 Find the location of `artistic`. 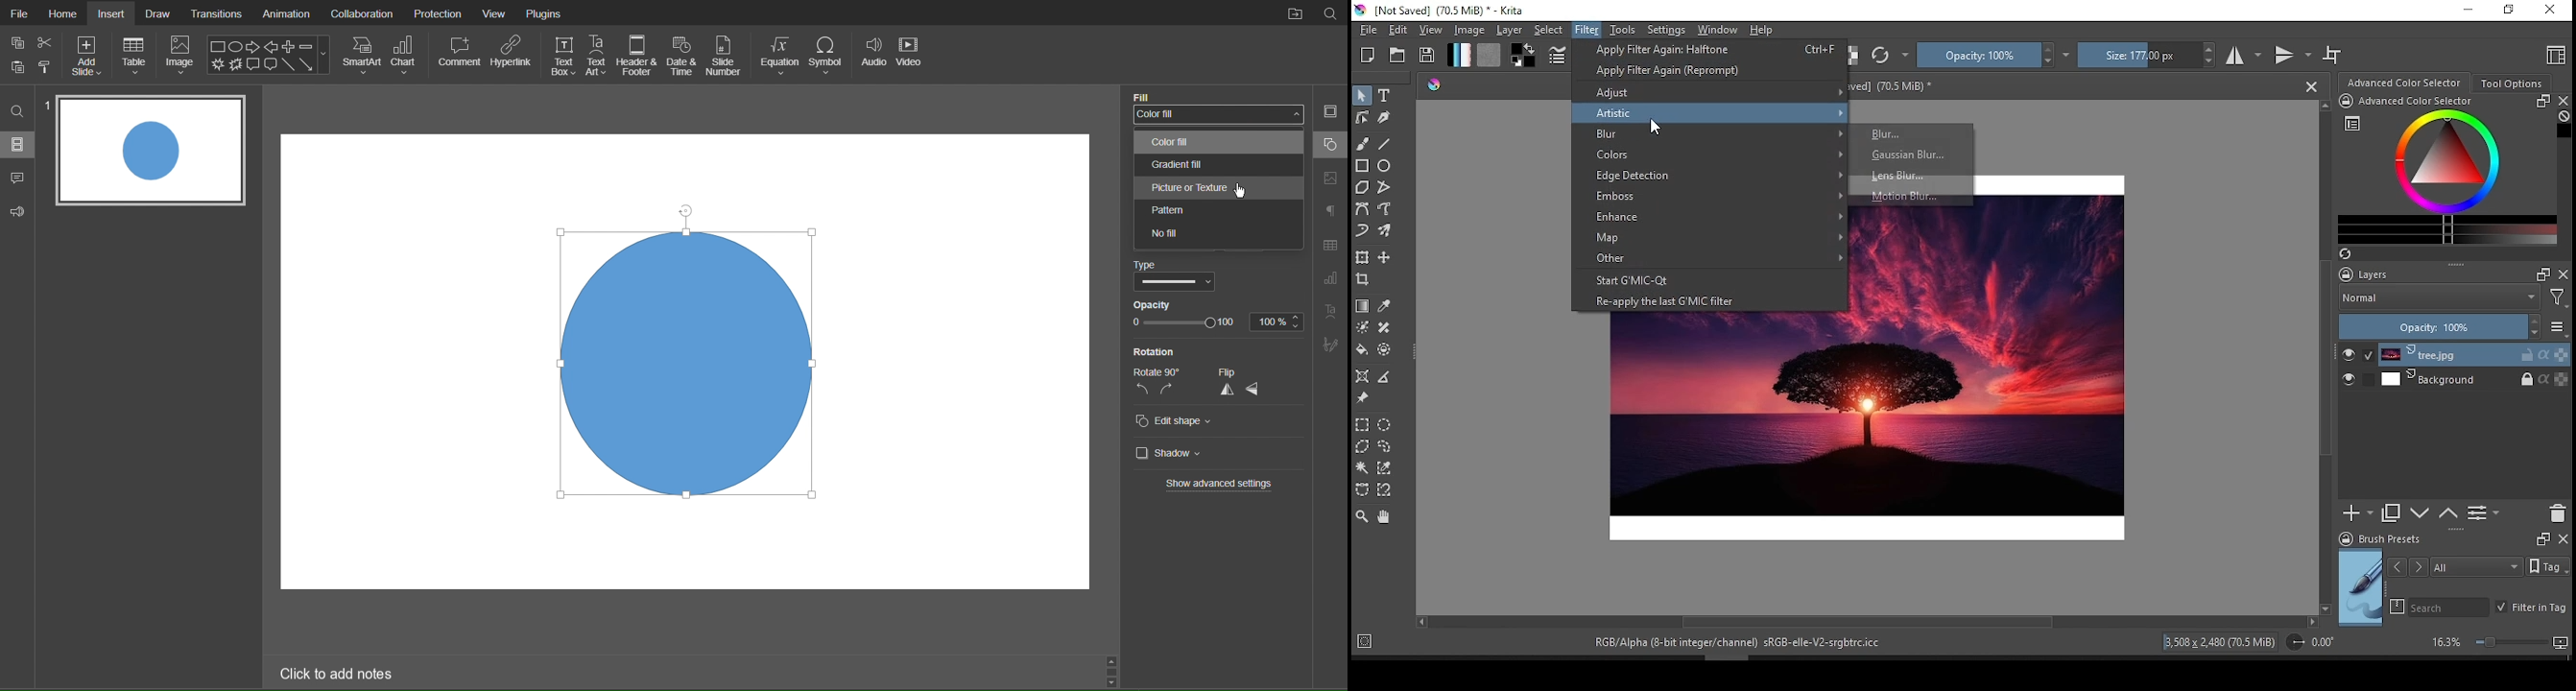

artistic is located at coordinates (1710, 113).